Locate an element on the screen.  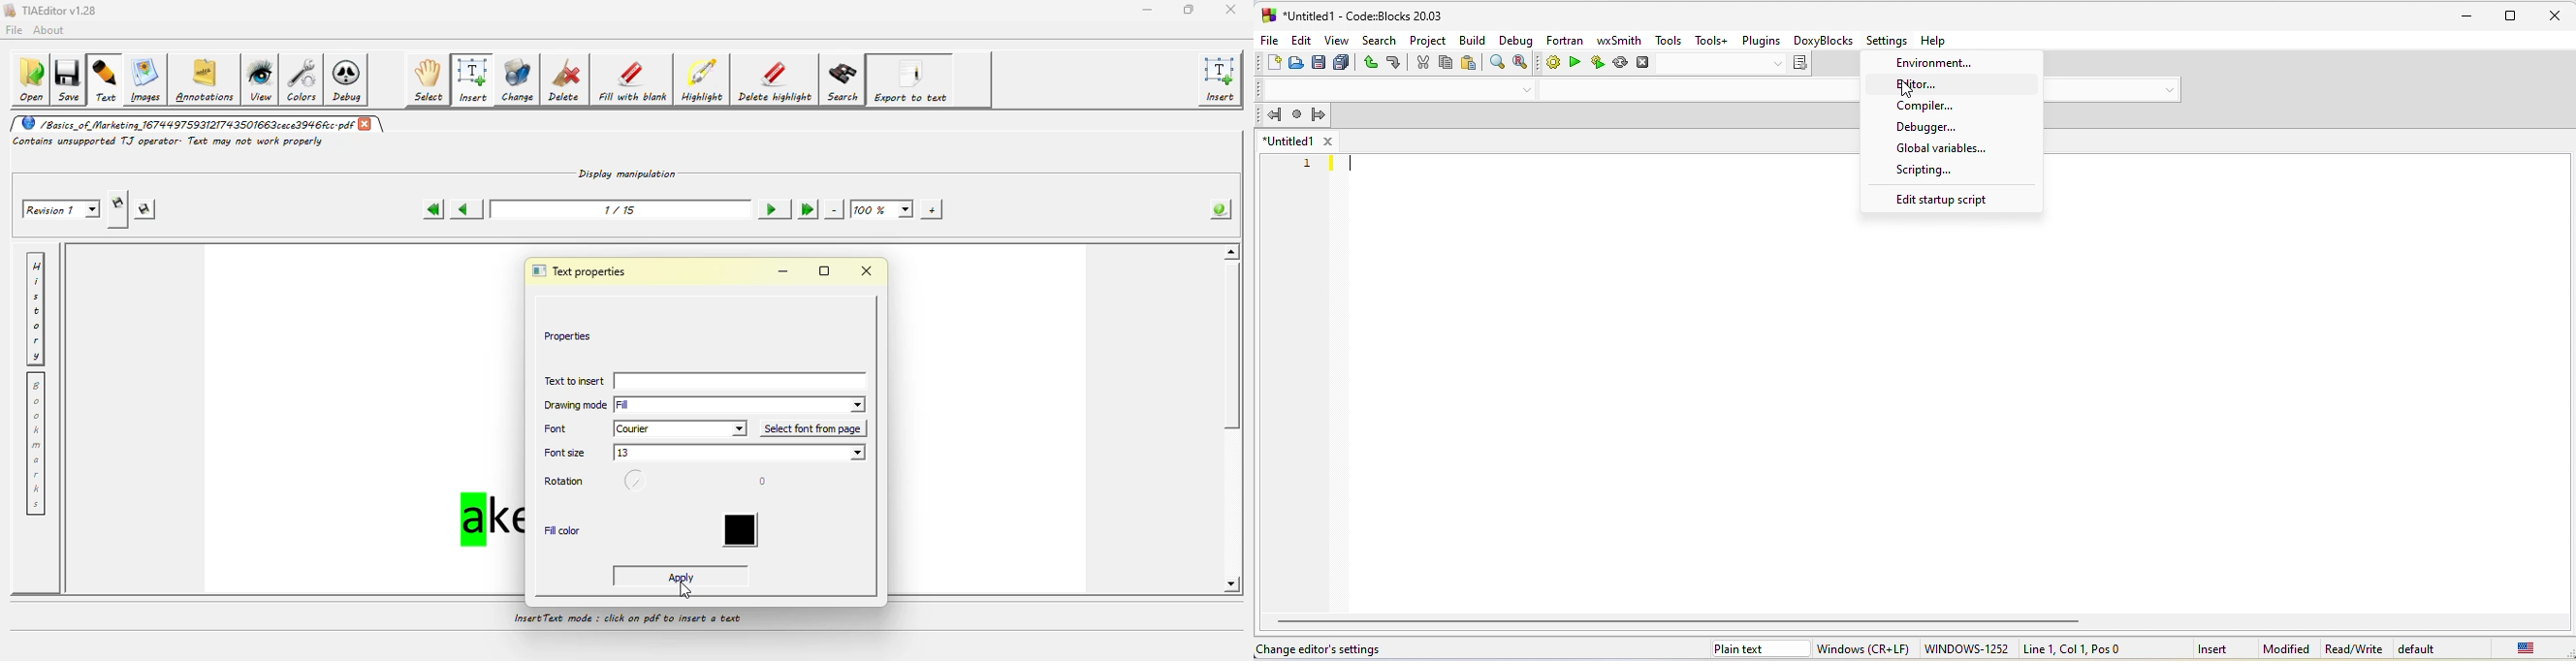
undo is located at coordinates (1369, 63).